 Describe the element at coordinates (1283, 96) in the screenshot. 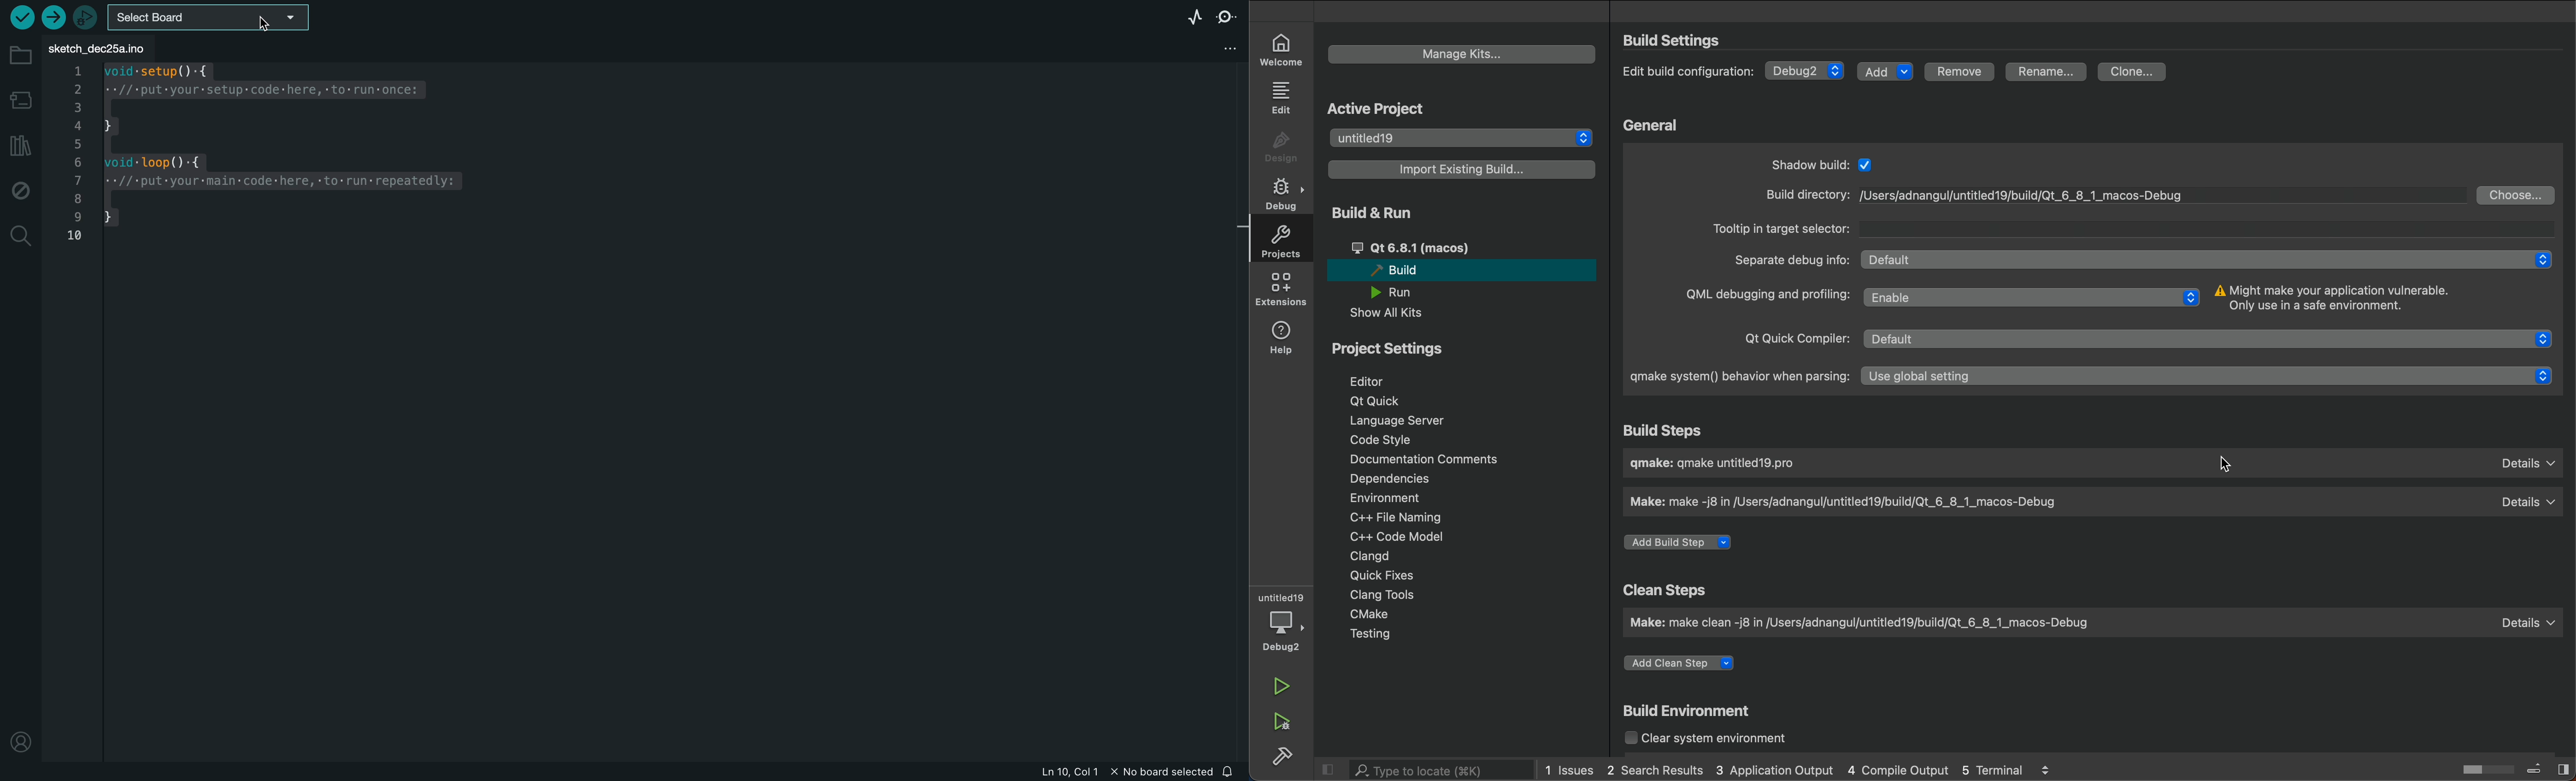

I see `EDIT` at that location.